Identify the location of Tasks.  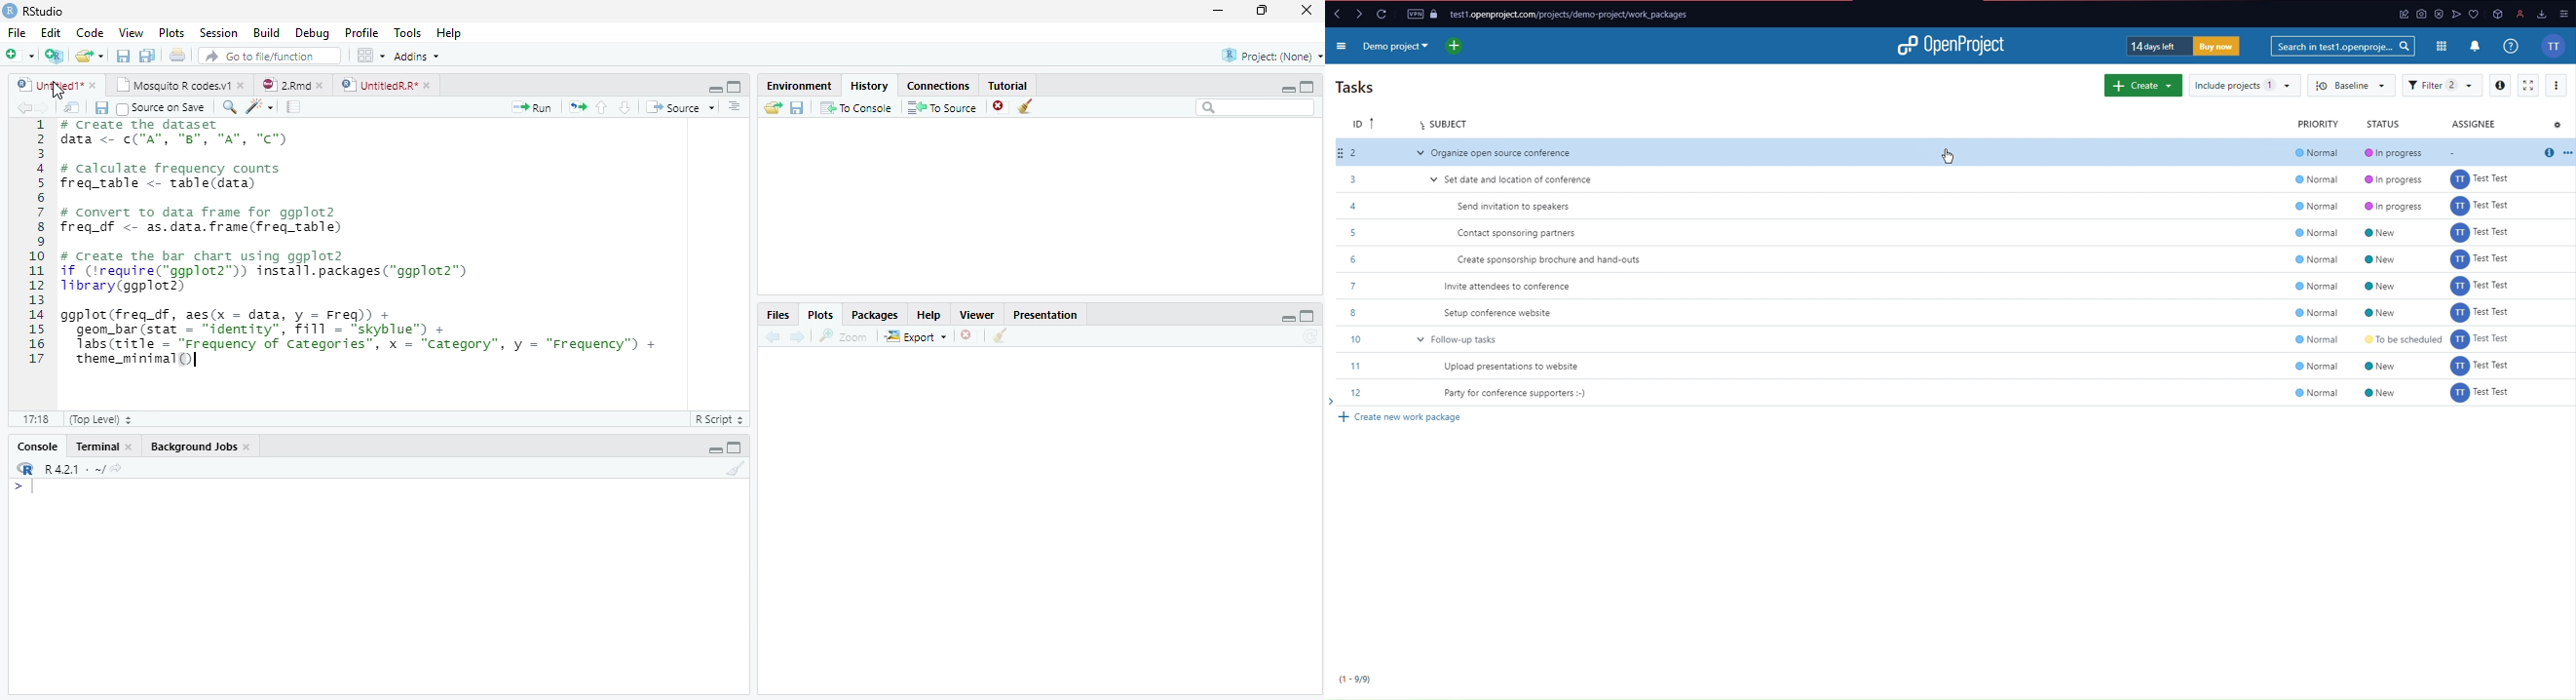
(1360, 85).